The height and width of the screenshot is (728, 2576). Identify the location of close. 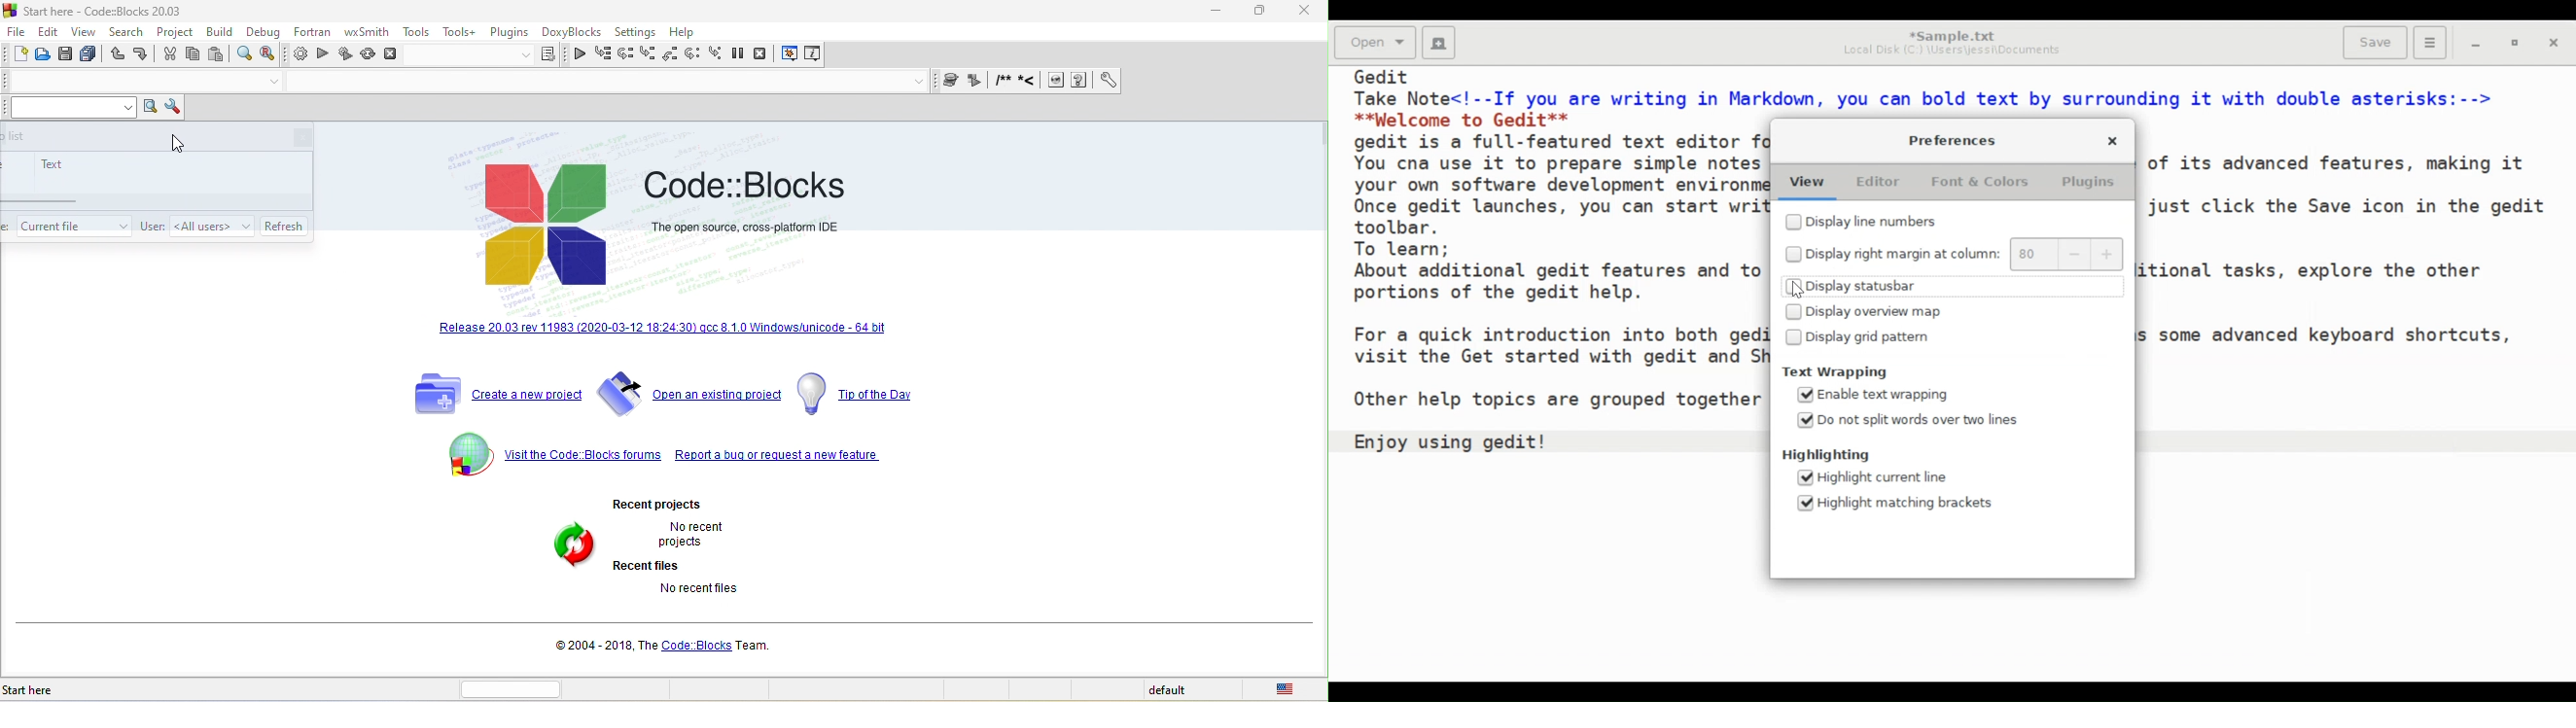
(1303, 12).